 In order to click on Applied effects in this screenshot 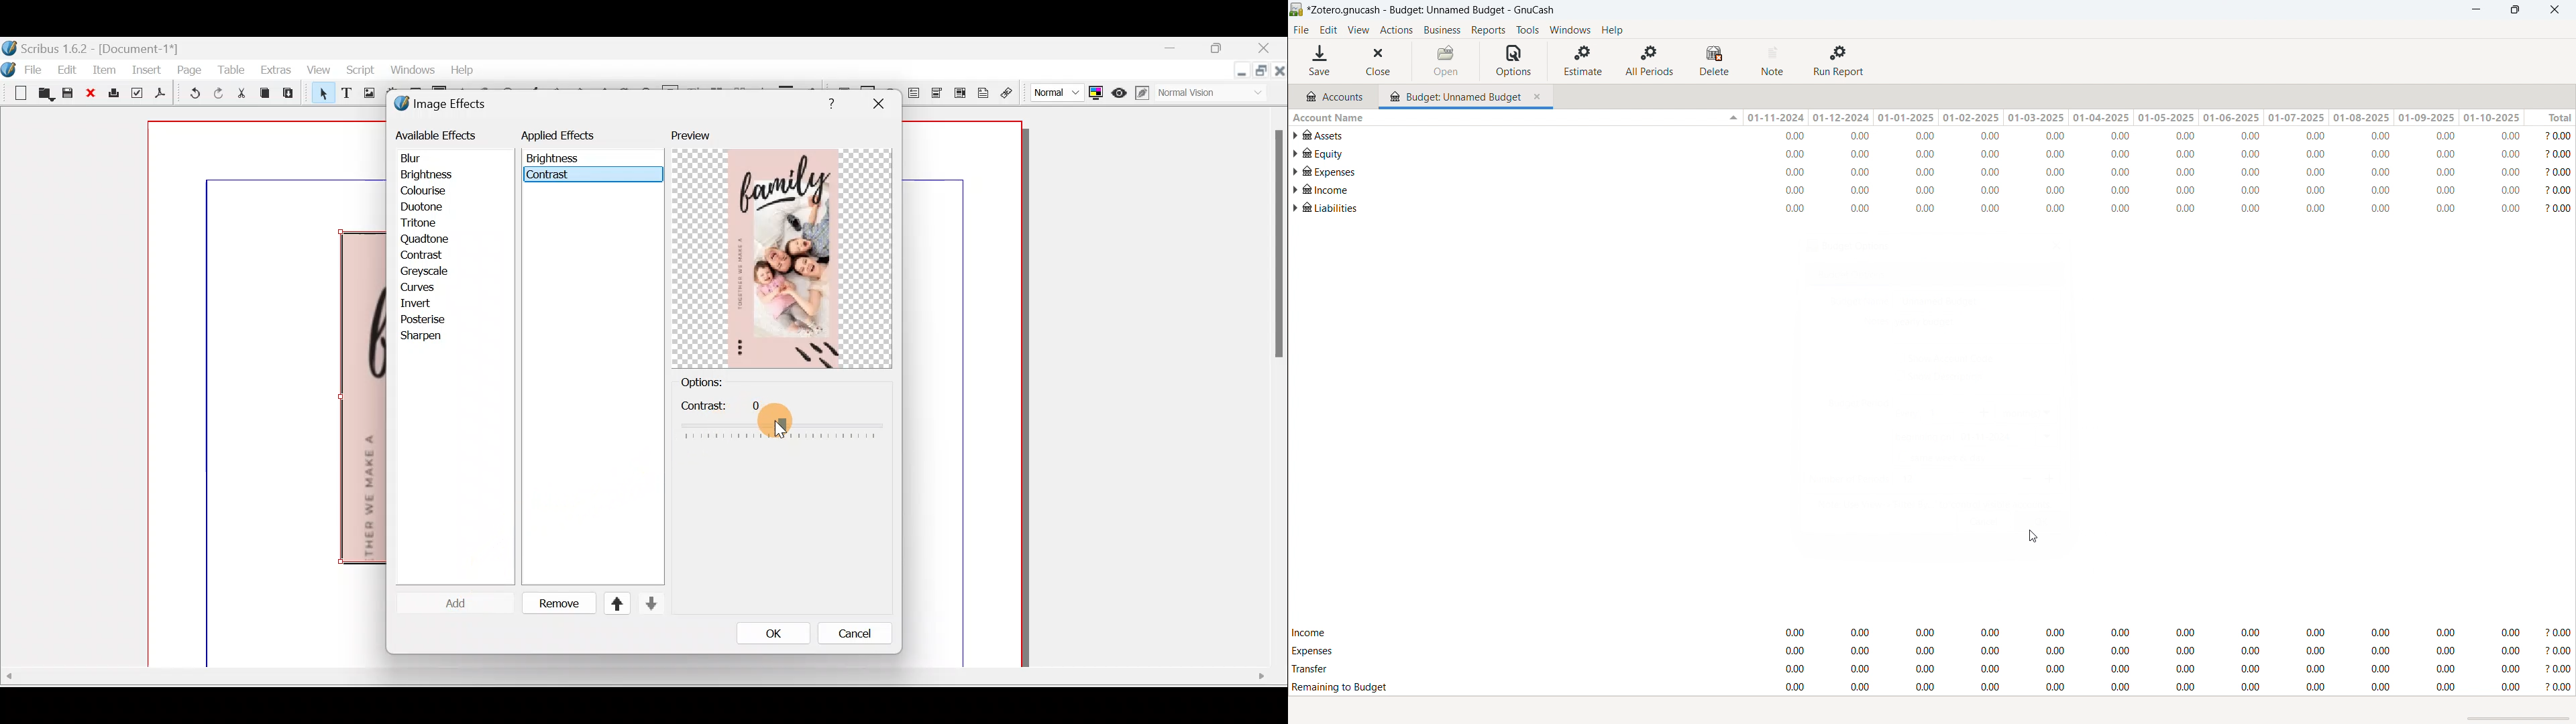, I will do `click(569, 139)`.